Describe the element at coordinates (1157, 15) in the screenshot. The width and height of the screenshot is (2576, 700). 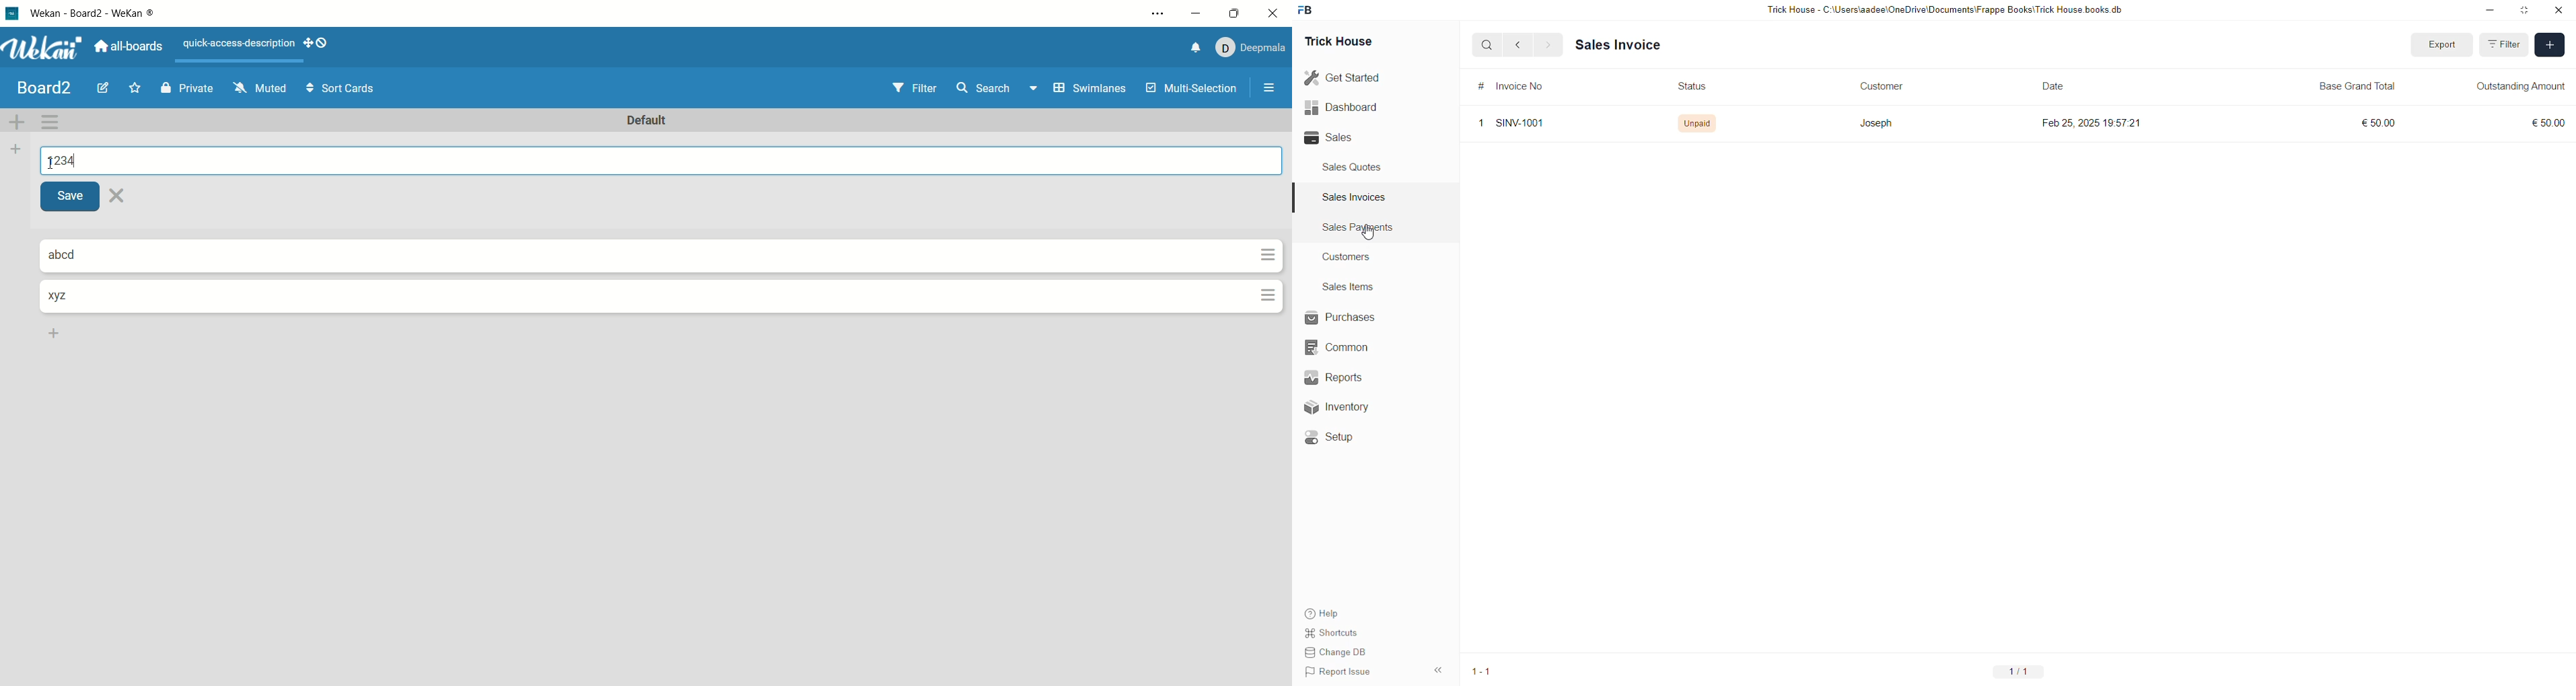
I see `settings and more` at that location.